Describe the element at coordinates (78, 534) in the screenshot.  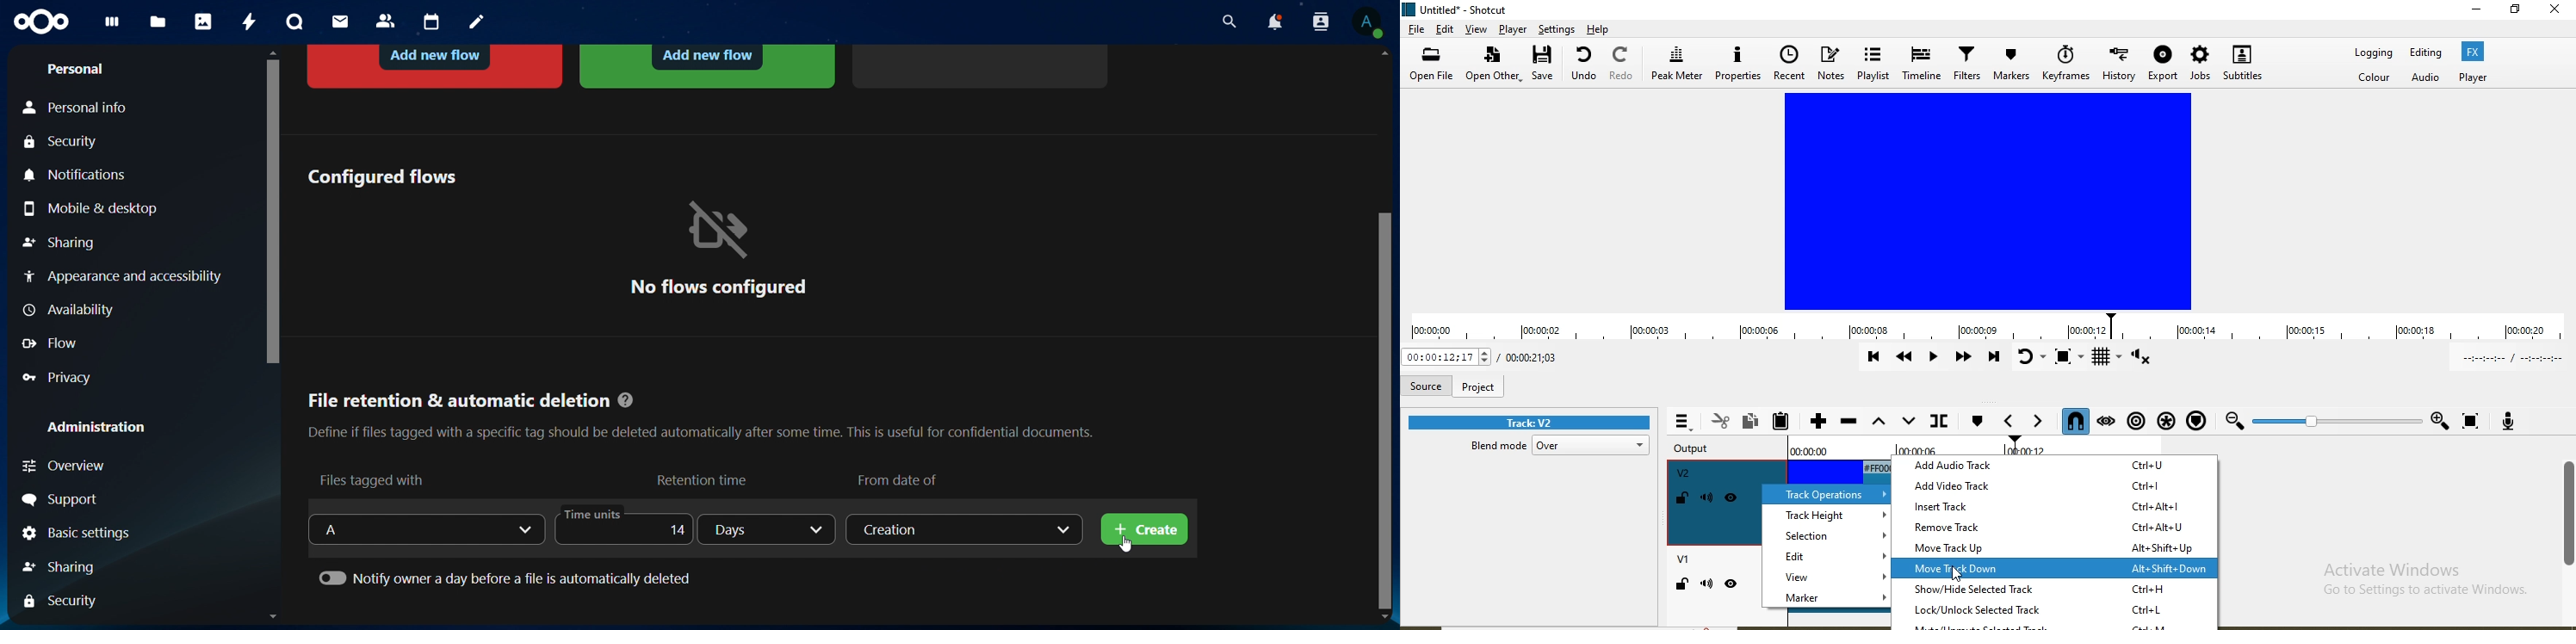
I see `basic settings` at that location.